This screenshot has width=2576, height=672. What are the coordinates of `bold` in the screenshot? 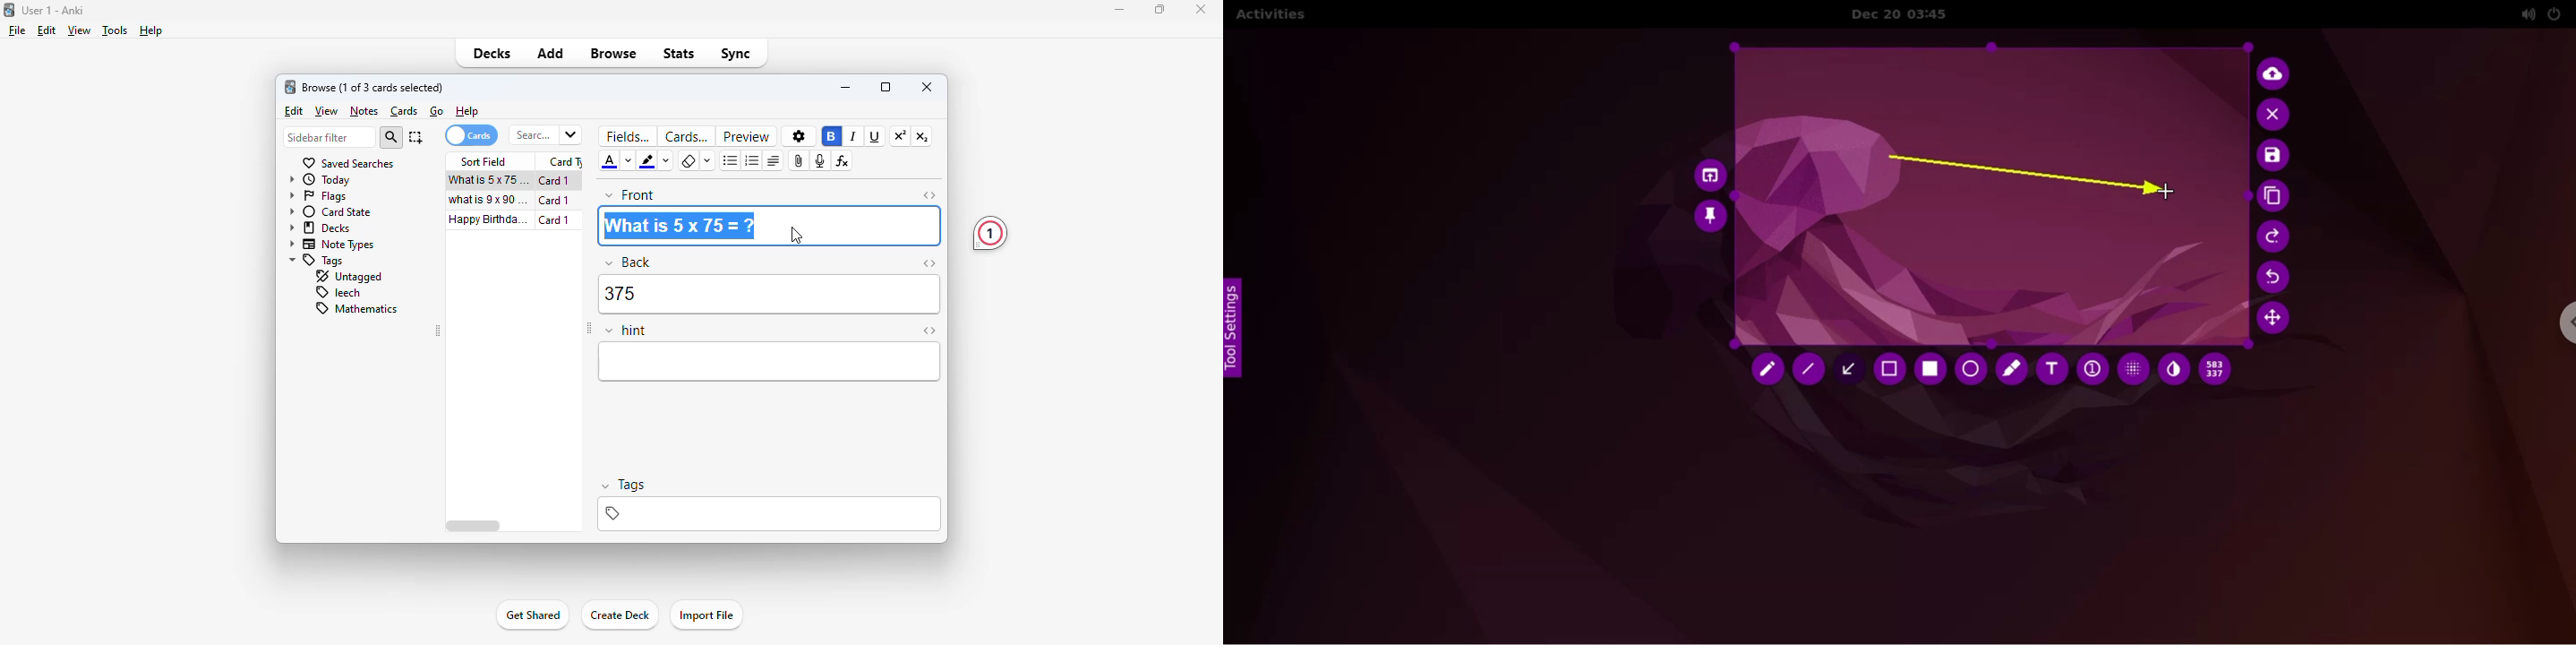 It's located at (832, 136).